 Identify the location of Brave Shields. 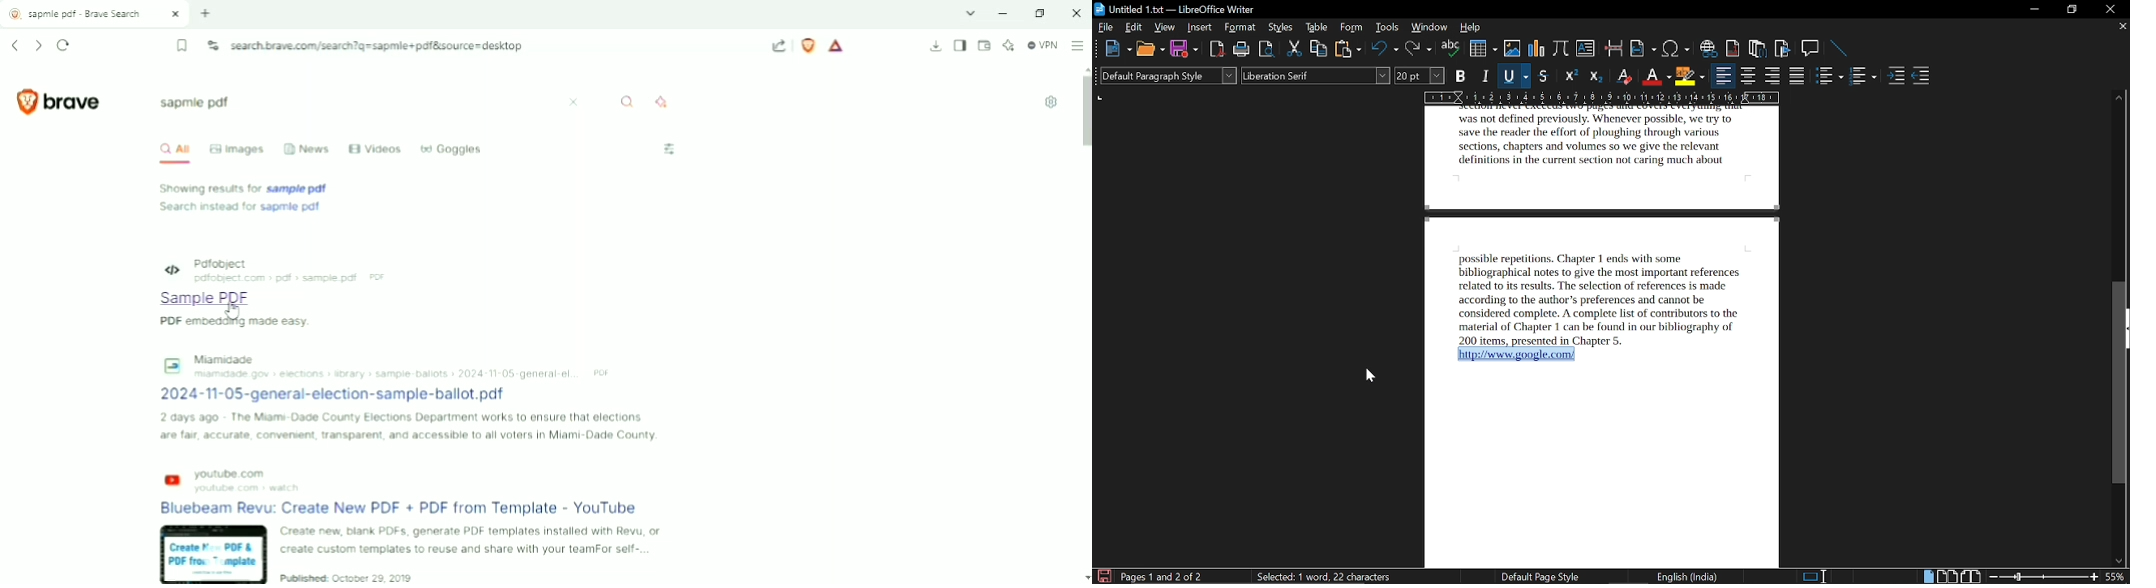
(808, 45).